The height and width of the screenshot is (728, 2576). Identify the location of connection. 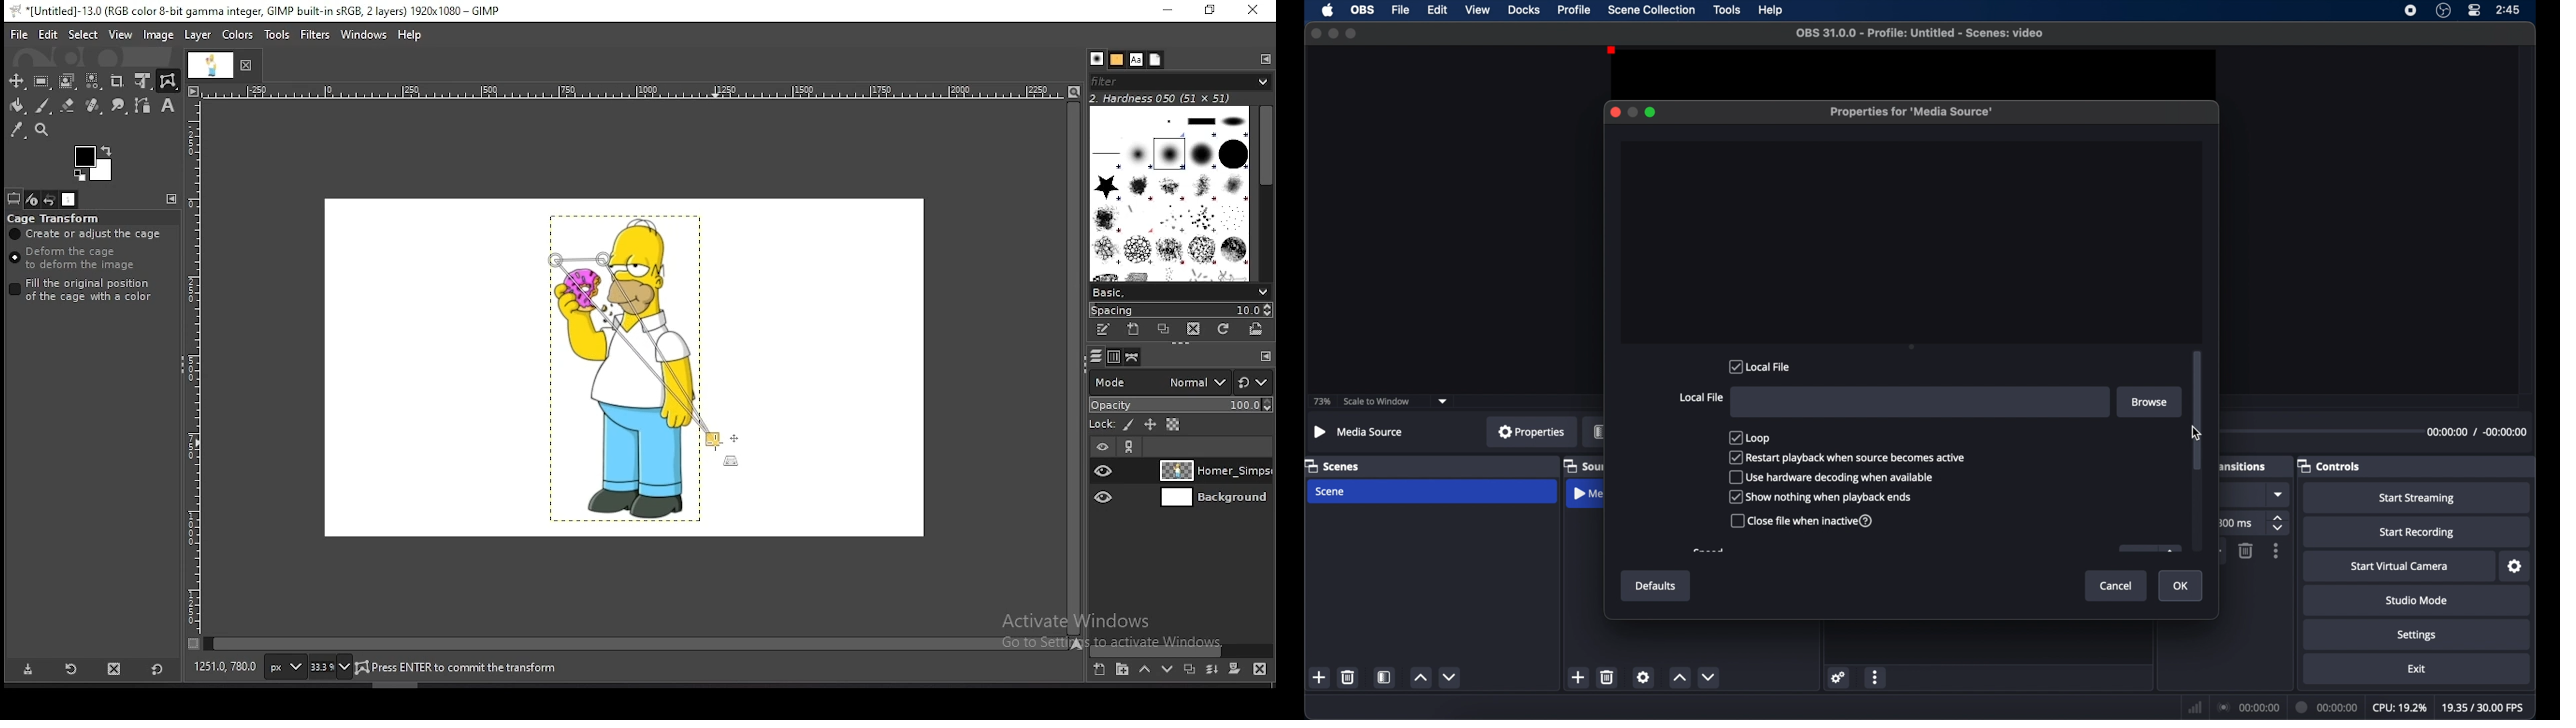
(2248, 706).